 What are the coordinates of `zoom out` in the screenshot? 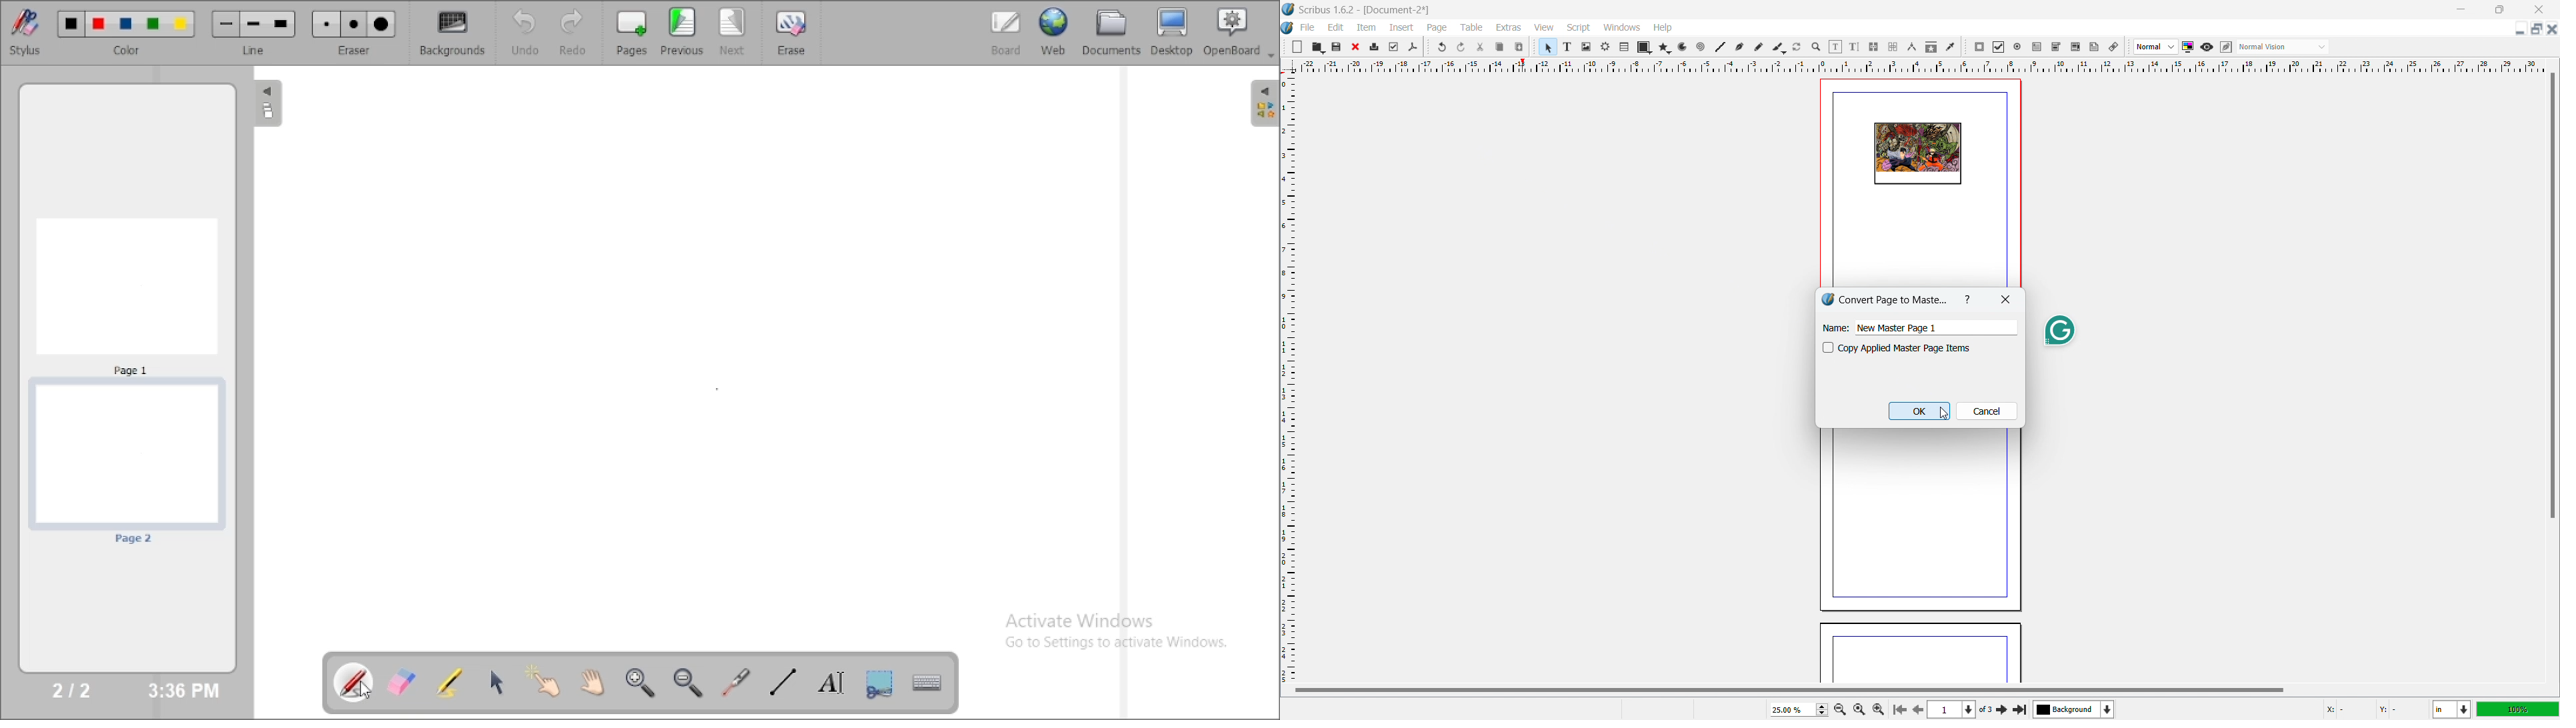 It's located at (690, 683).